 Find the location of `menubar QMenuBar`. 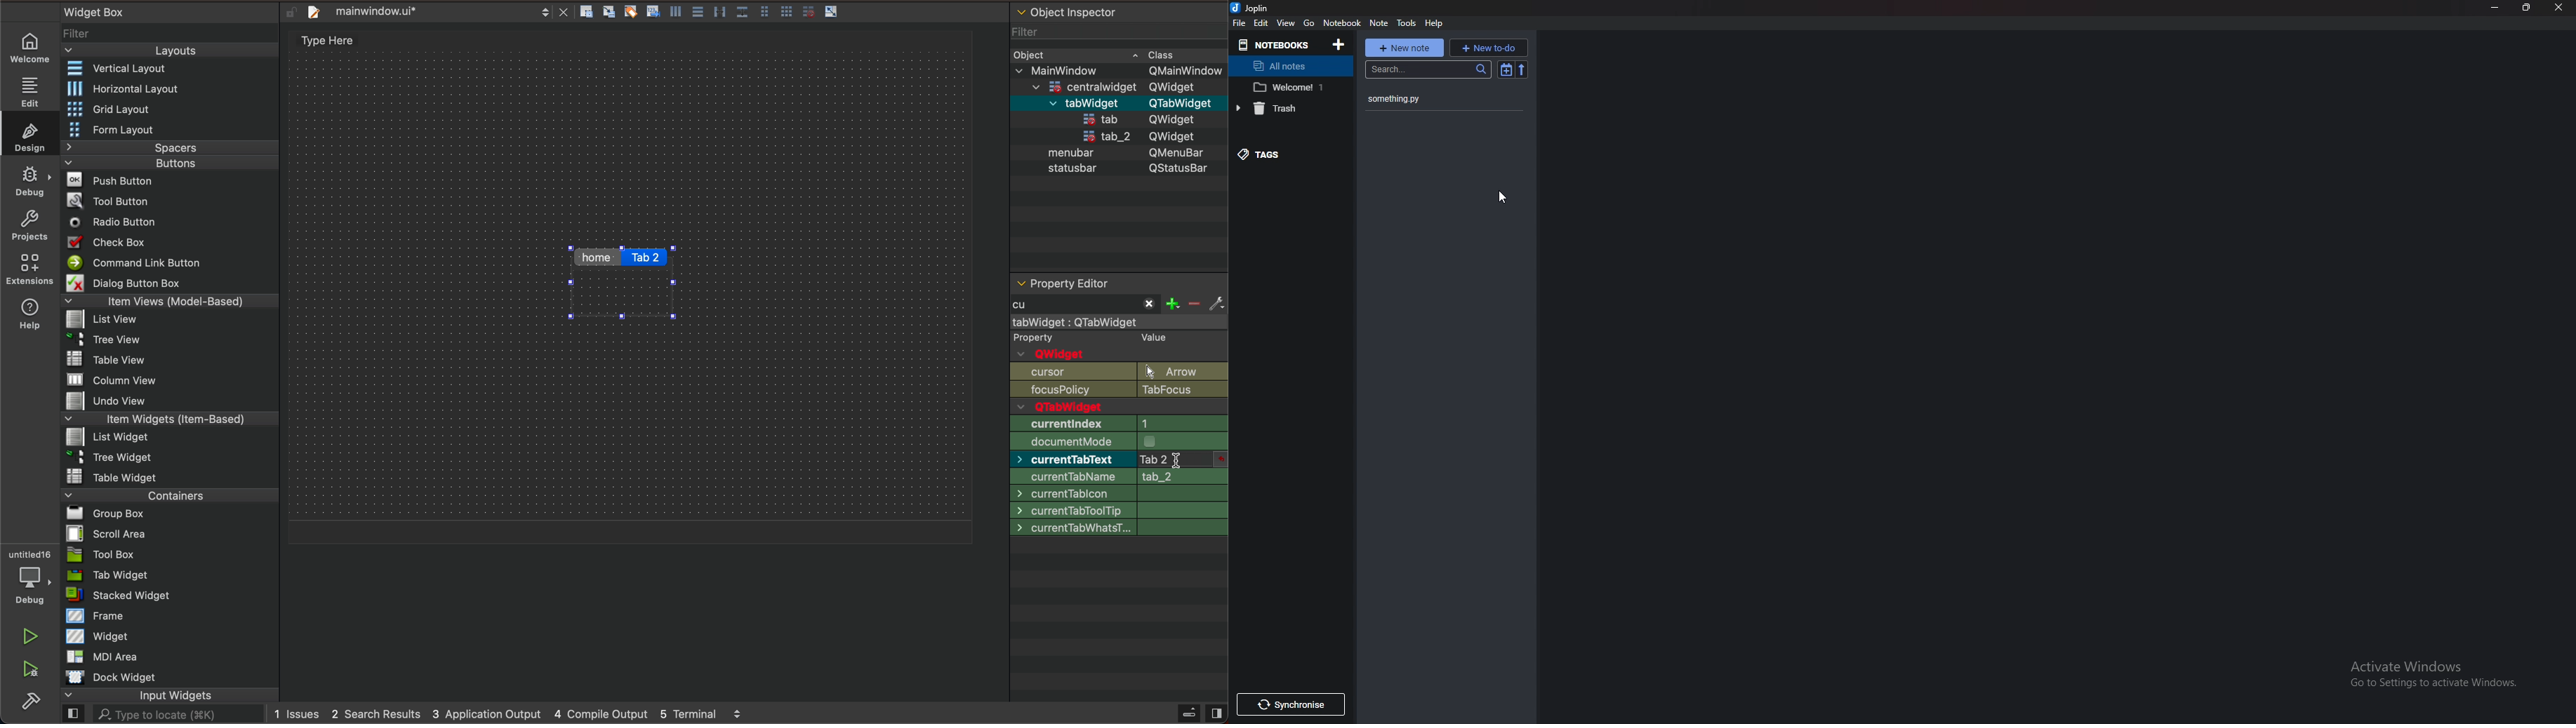

menubar QMenuBar is located at coordinates (1117, 102).